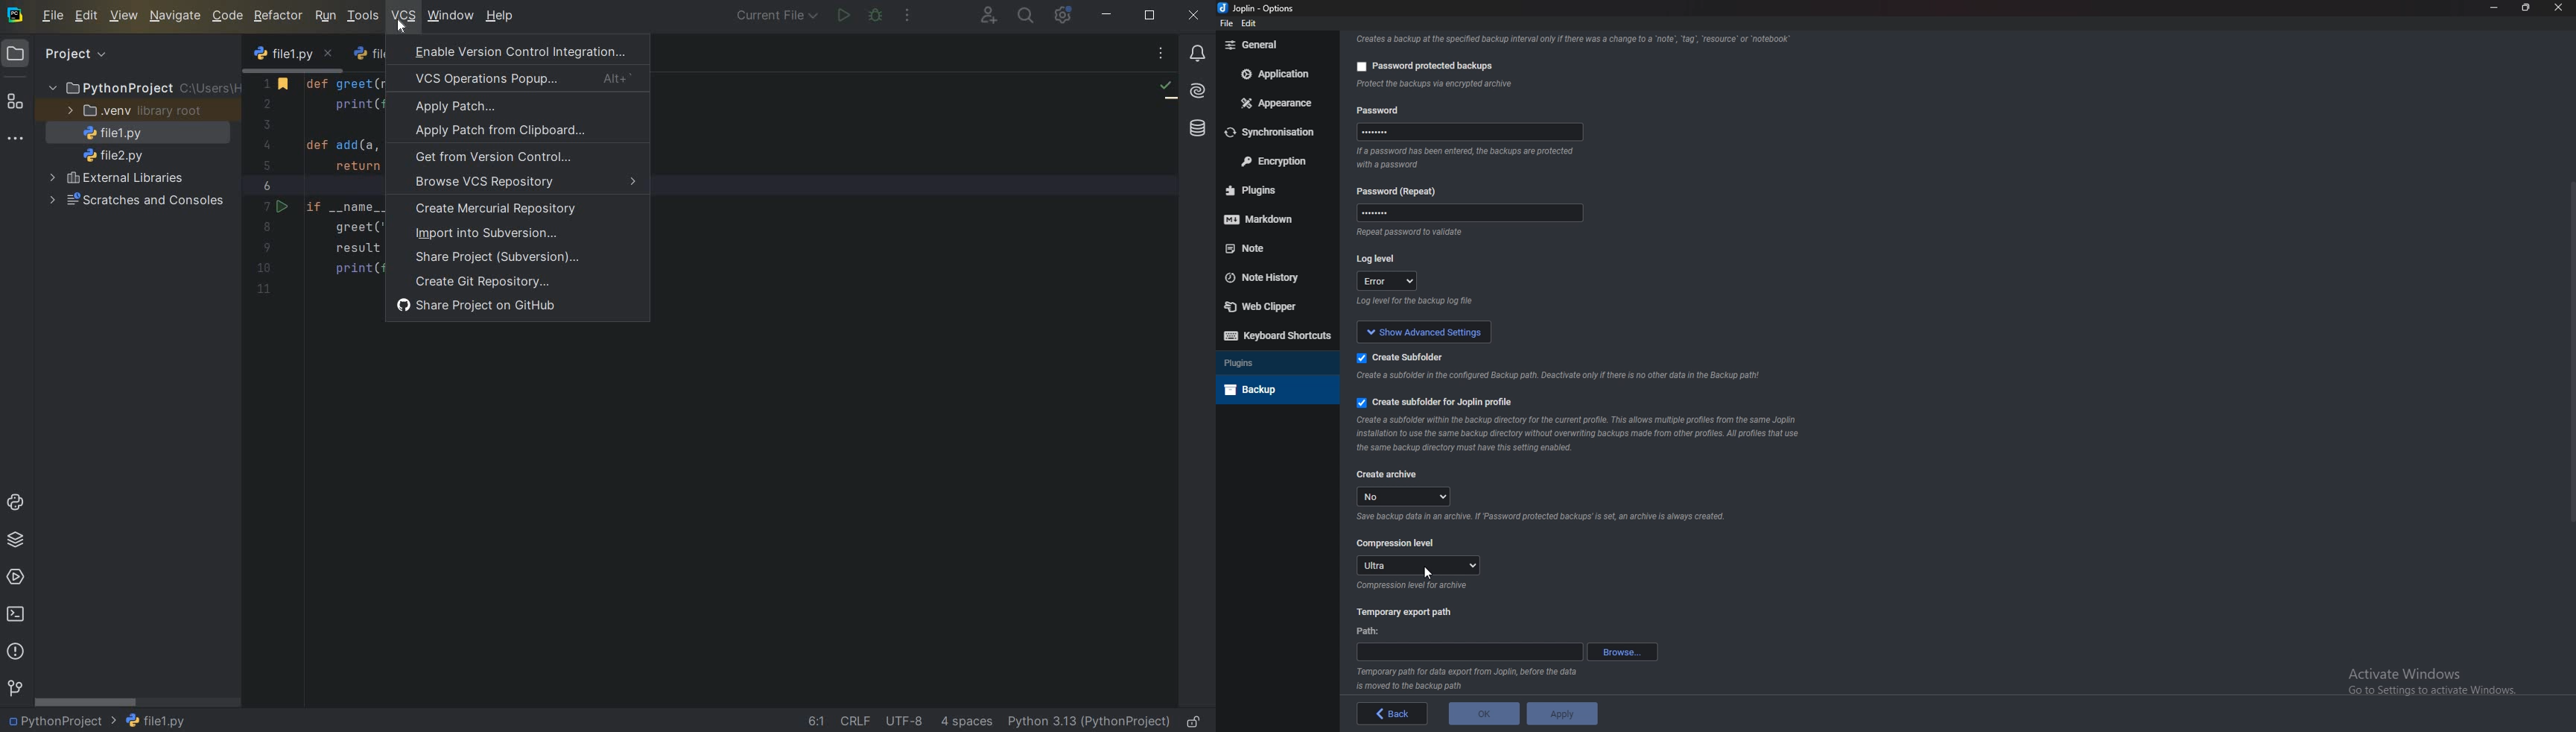  Describe the element at coordinates (1479, 716) in the screenshot. I see `ok` at that location.